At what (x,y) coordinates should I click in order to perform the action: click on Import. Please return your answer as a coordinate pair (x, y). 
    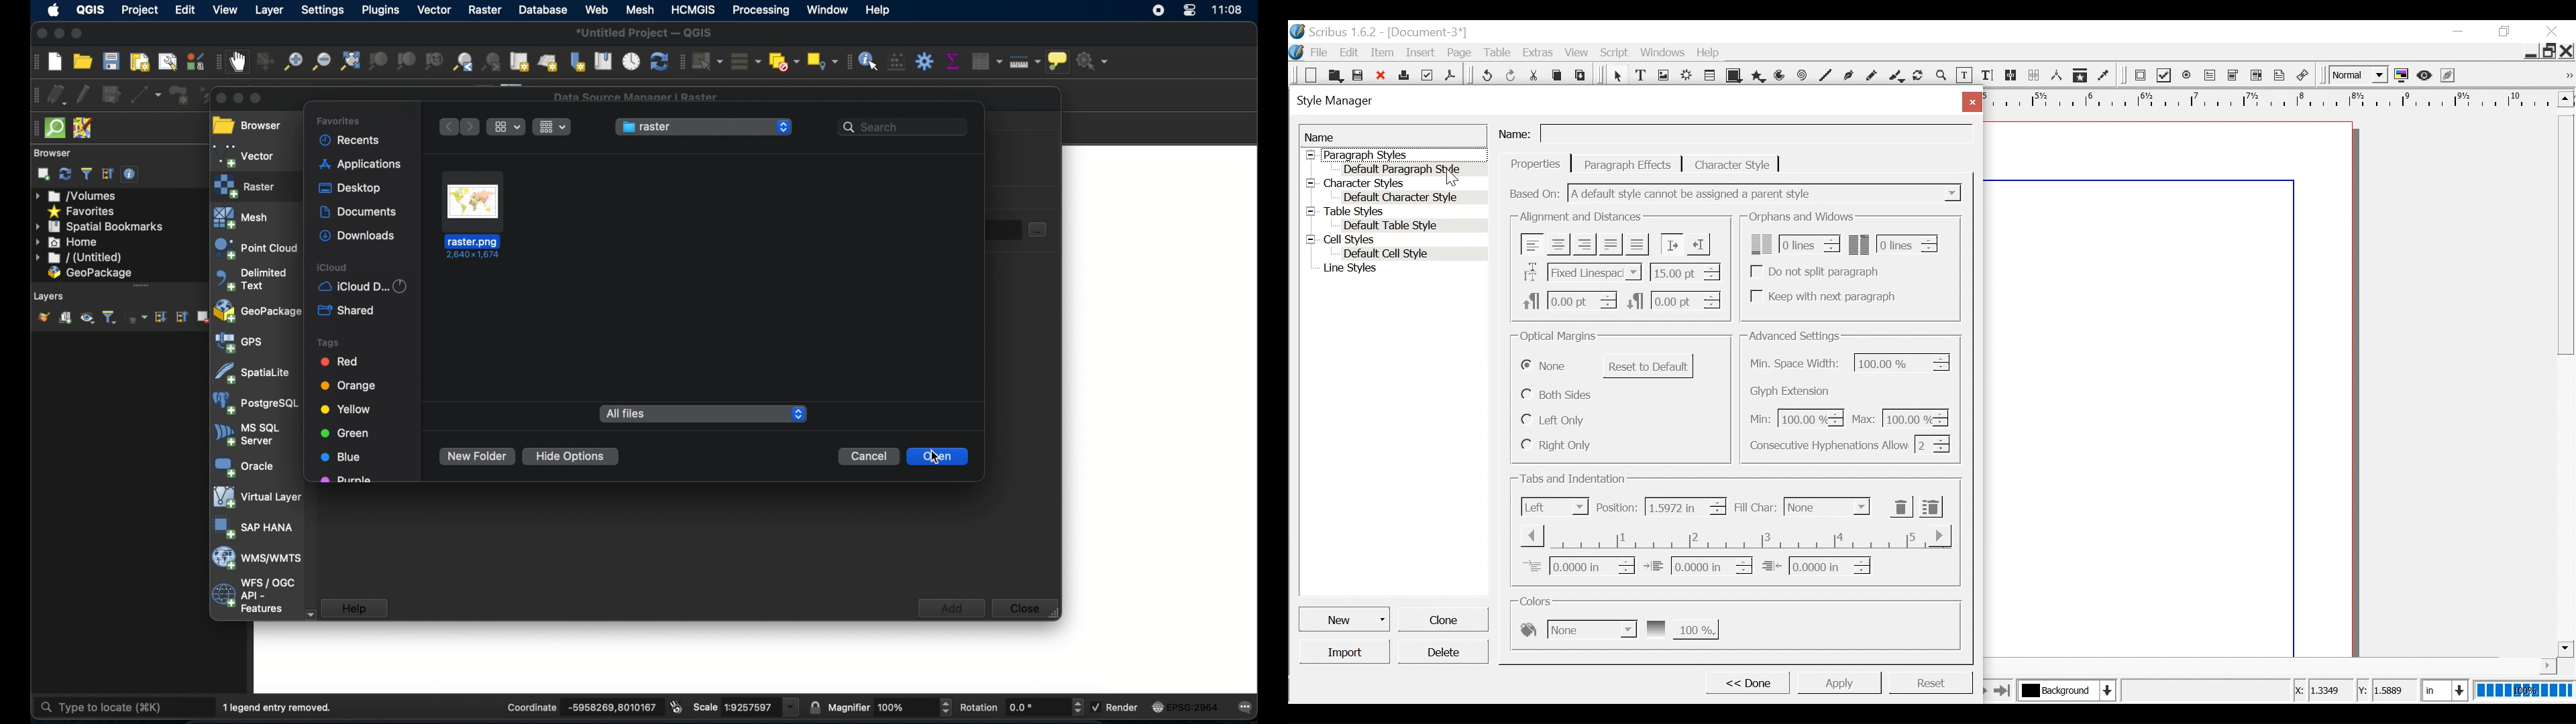
    Looking at the image, I should click on (1346, 652).